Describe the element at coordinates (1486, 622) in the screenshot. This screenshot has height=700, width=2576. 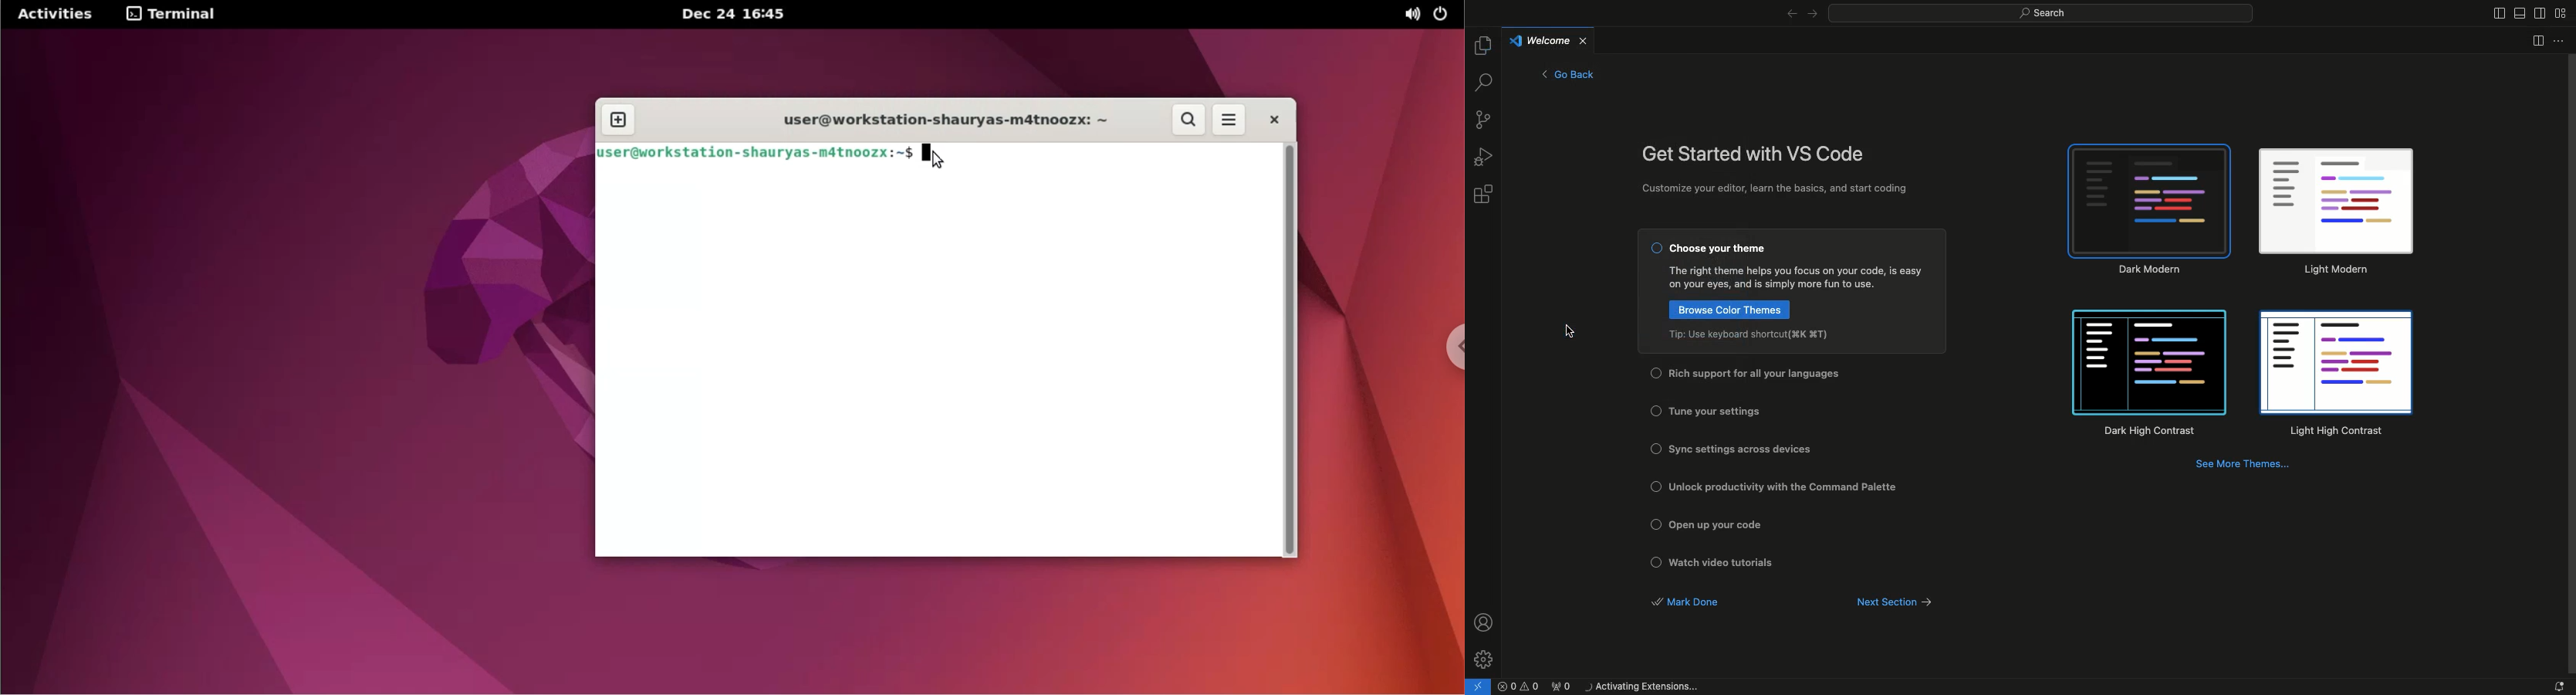
I see `Accounts` at that location.